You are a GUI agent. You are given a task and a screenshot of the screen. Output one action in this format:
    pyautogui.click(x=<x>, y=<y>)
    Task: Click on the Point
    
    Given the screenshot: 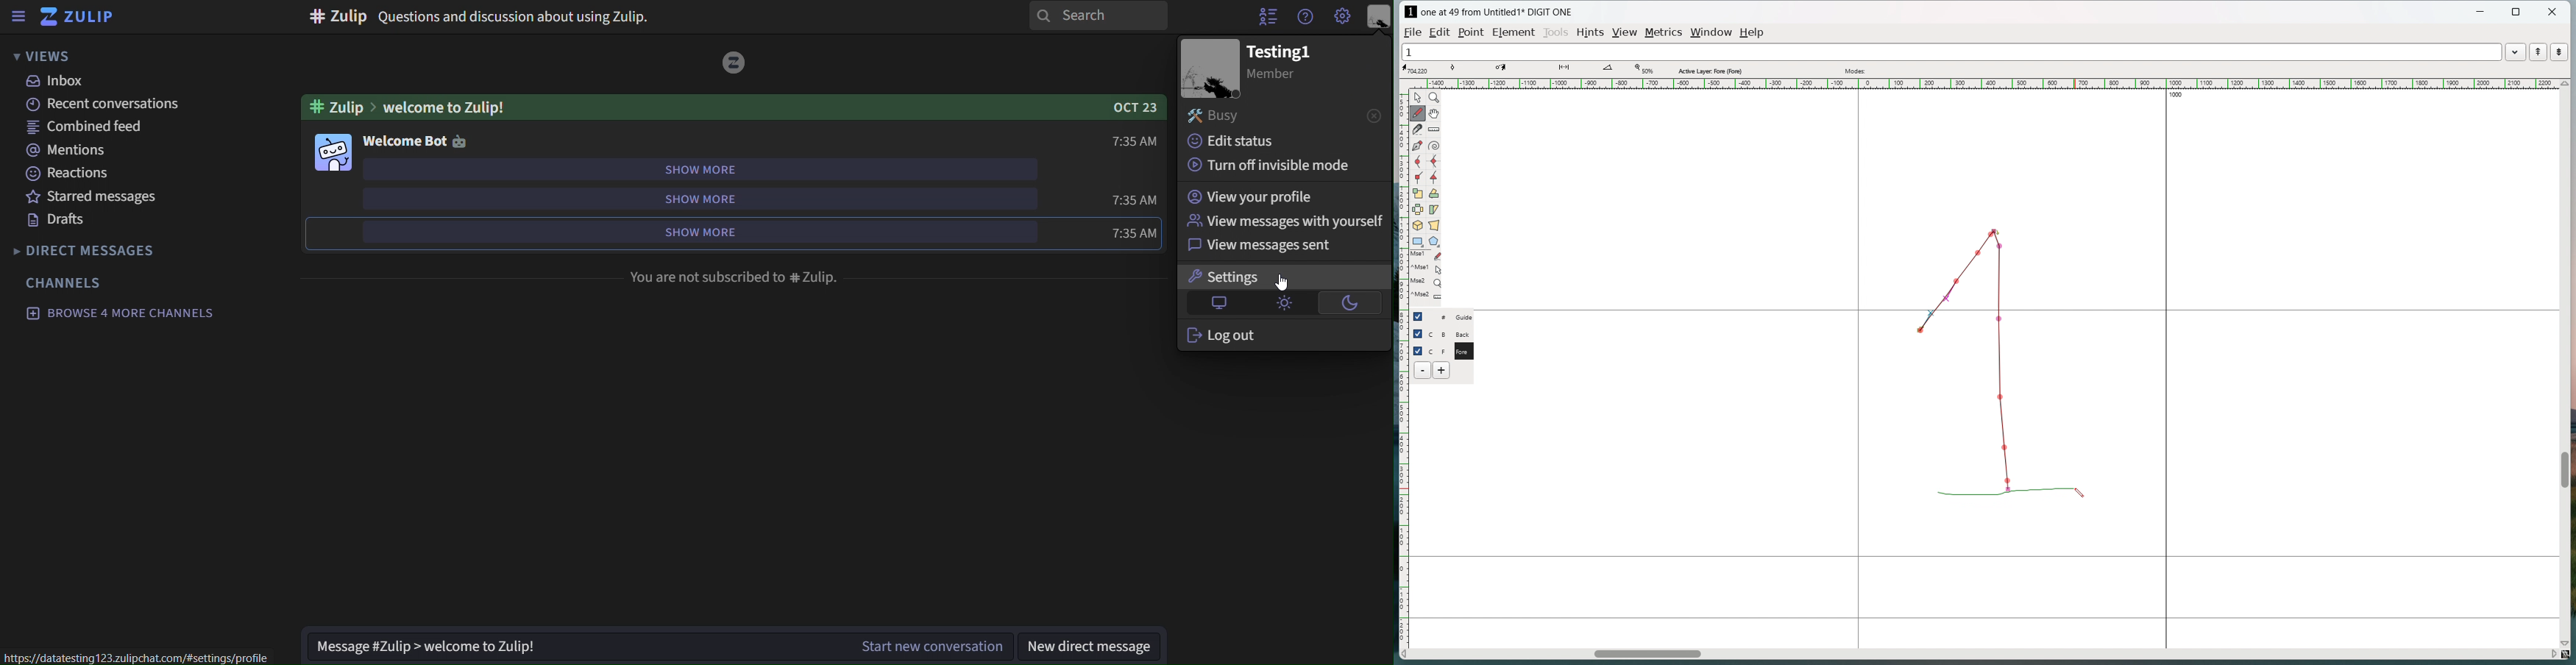 What is the action you would take?
    pyautogui.click(x=1473, y=31)
    